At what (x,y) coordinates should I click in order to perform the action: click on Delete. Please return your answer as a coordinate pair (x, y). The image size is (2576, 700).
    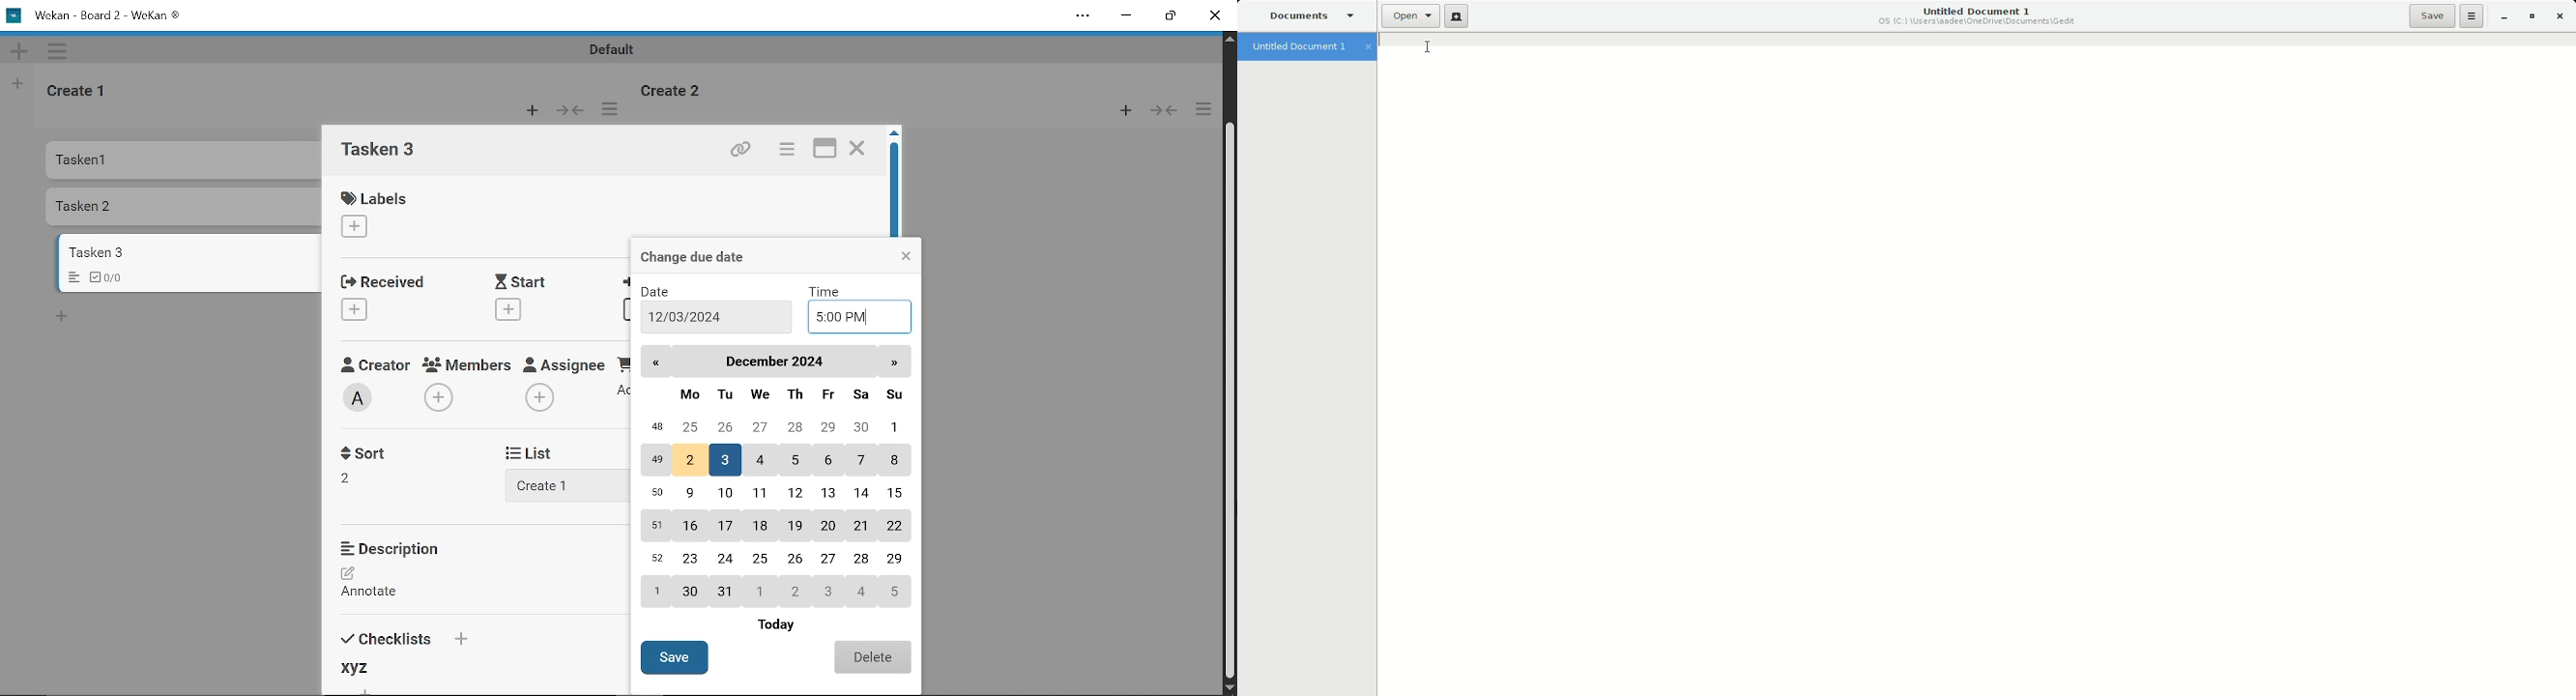
    Looking at the image, I should click on (872, 656).